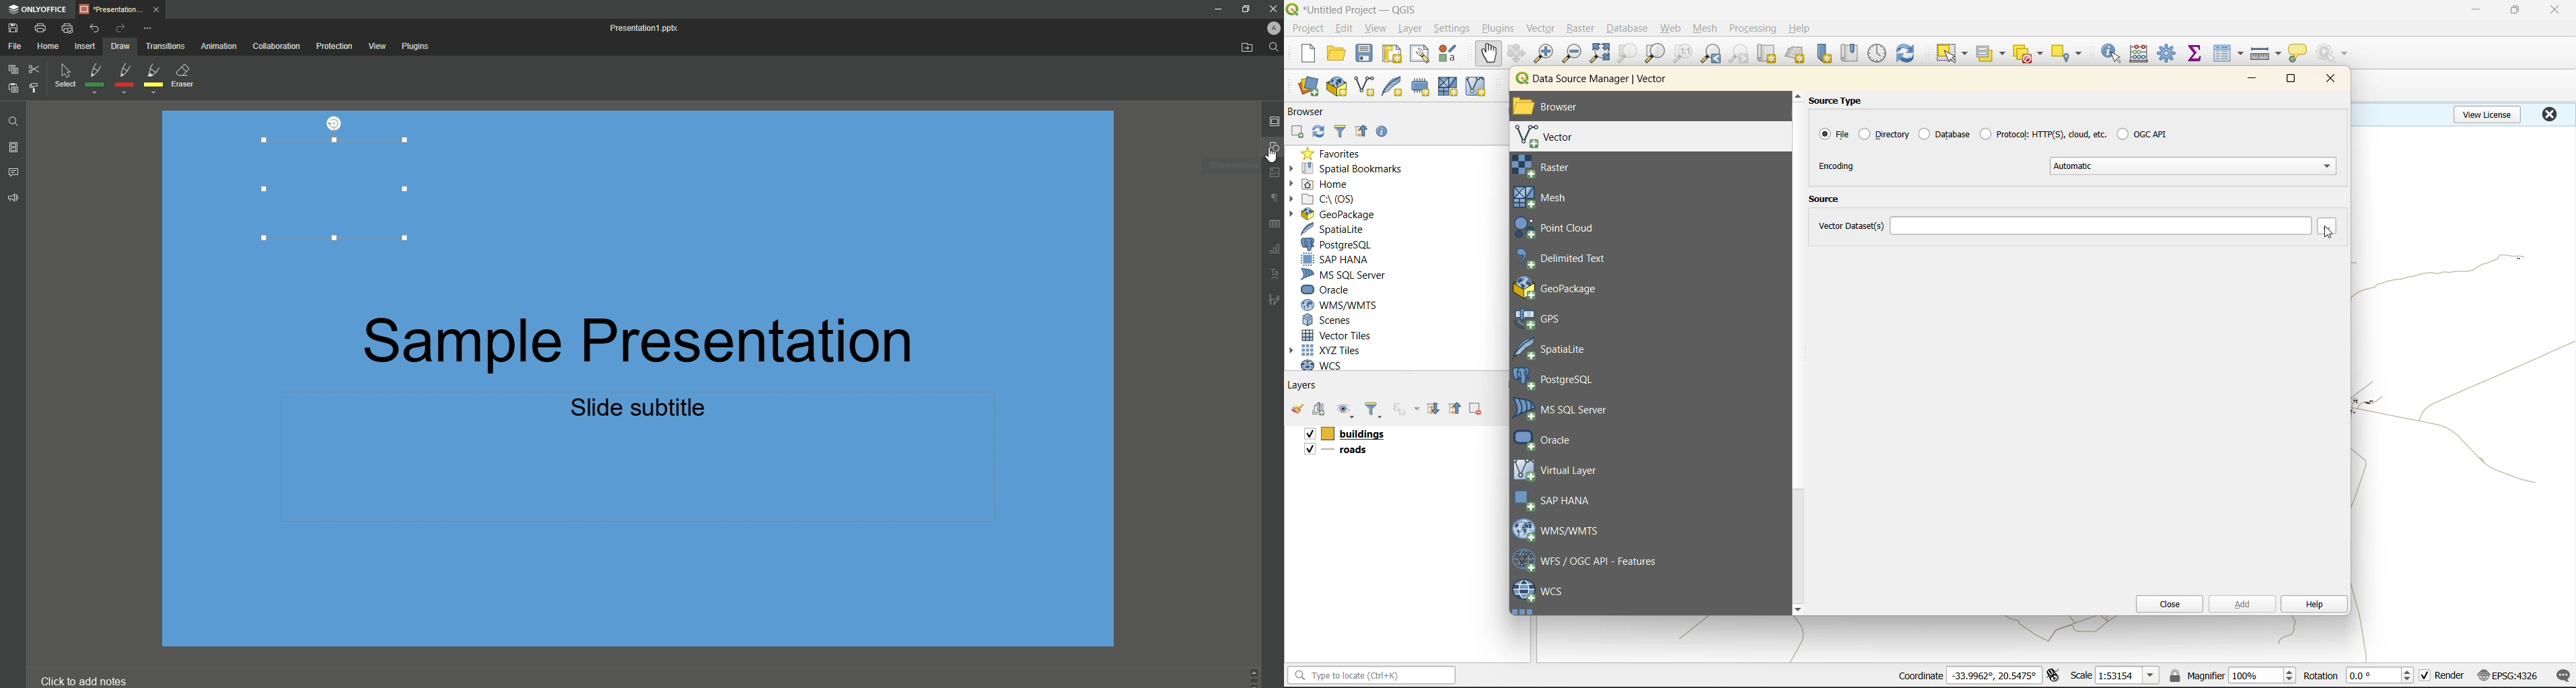  What do you see at coordinates (150, 27) in the screenshot?
I see `More Options` at bounding box center [150, 27].